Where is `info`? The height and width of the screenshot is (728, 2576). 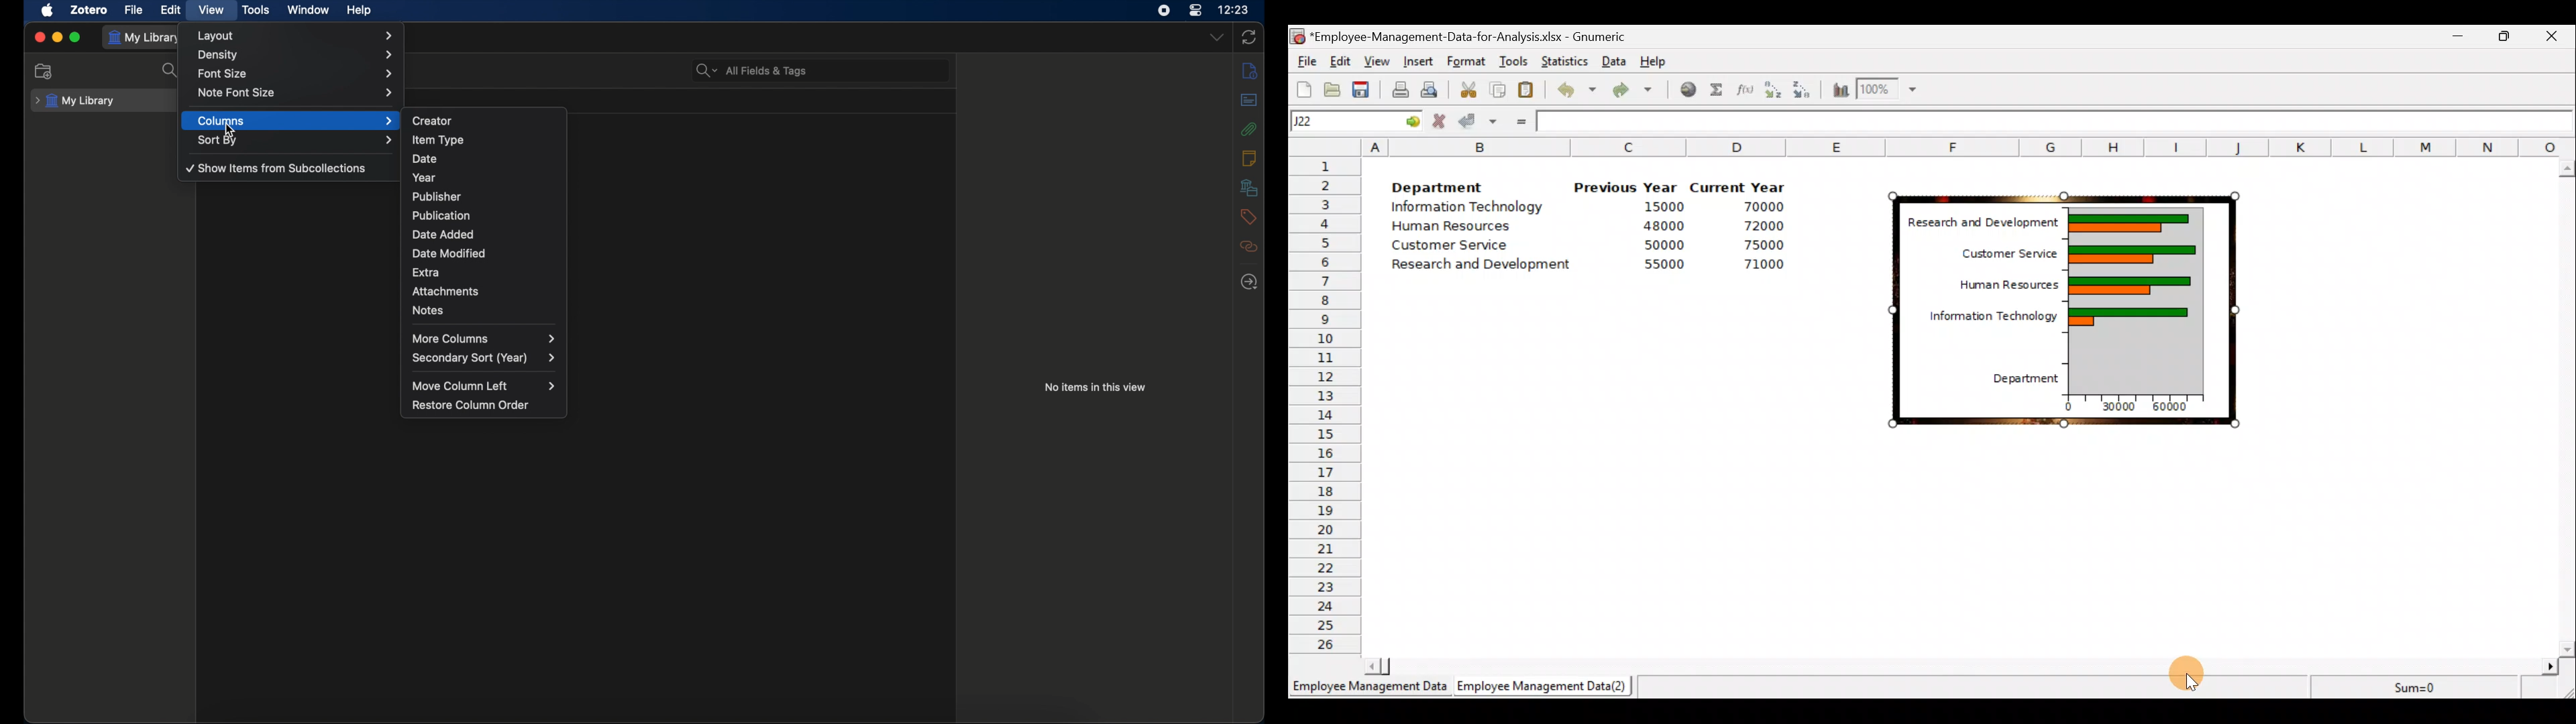
info is located at coordinates (1250, 71).